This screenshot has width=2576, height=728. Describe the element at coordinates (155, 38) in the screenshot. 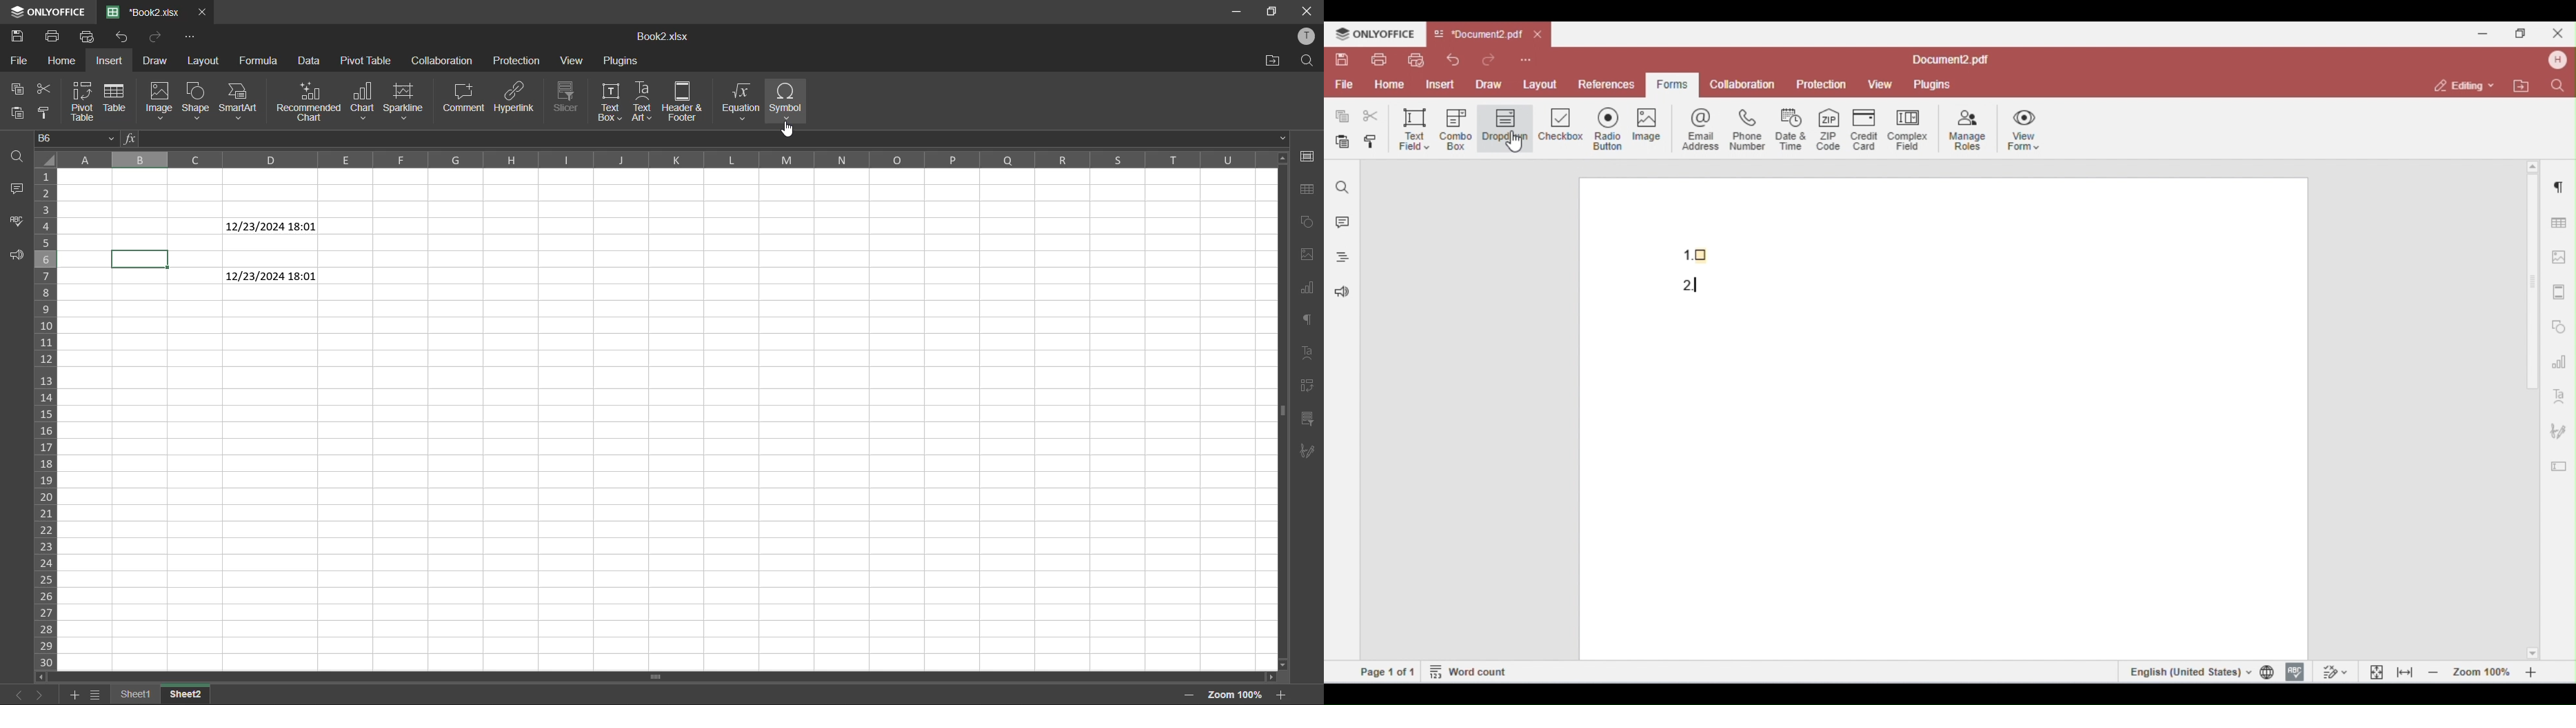

I see `undo` at that location.